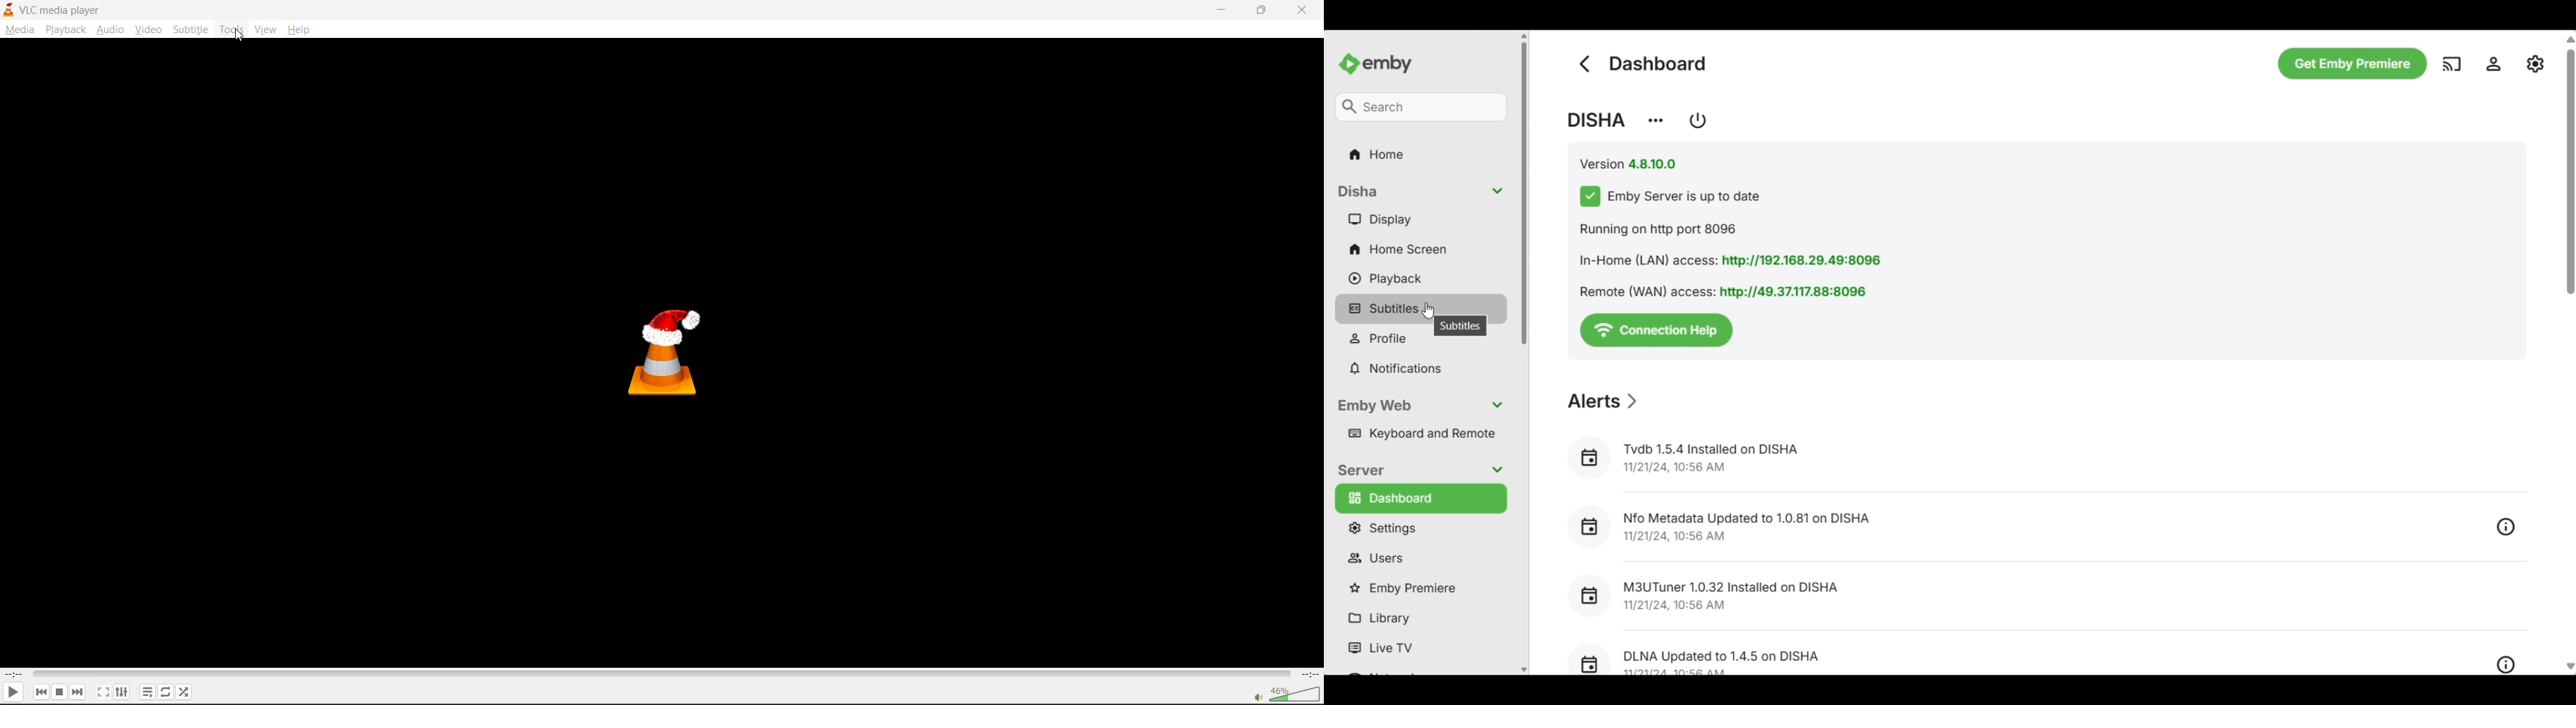 This screenshot has height=728, width=2576. What do you see at coordinates (163, 691) in the screenshot?
I see `loop` at bounding box center [163, 691].